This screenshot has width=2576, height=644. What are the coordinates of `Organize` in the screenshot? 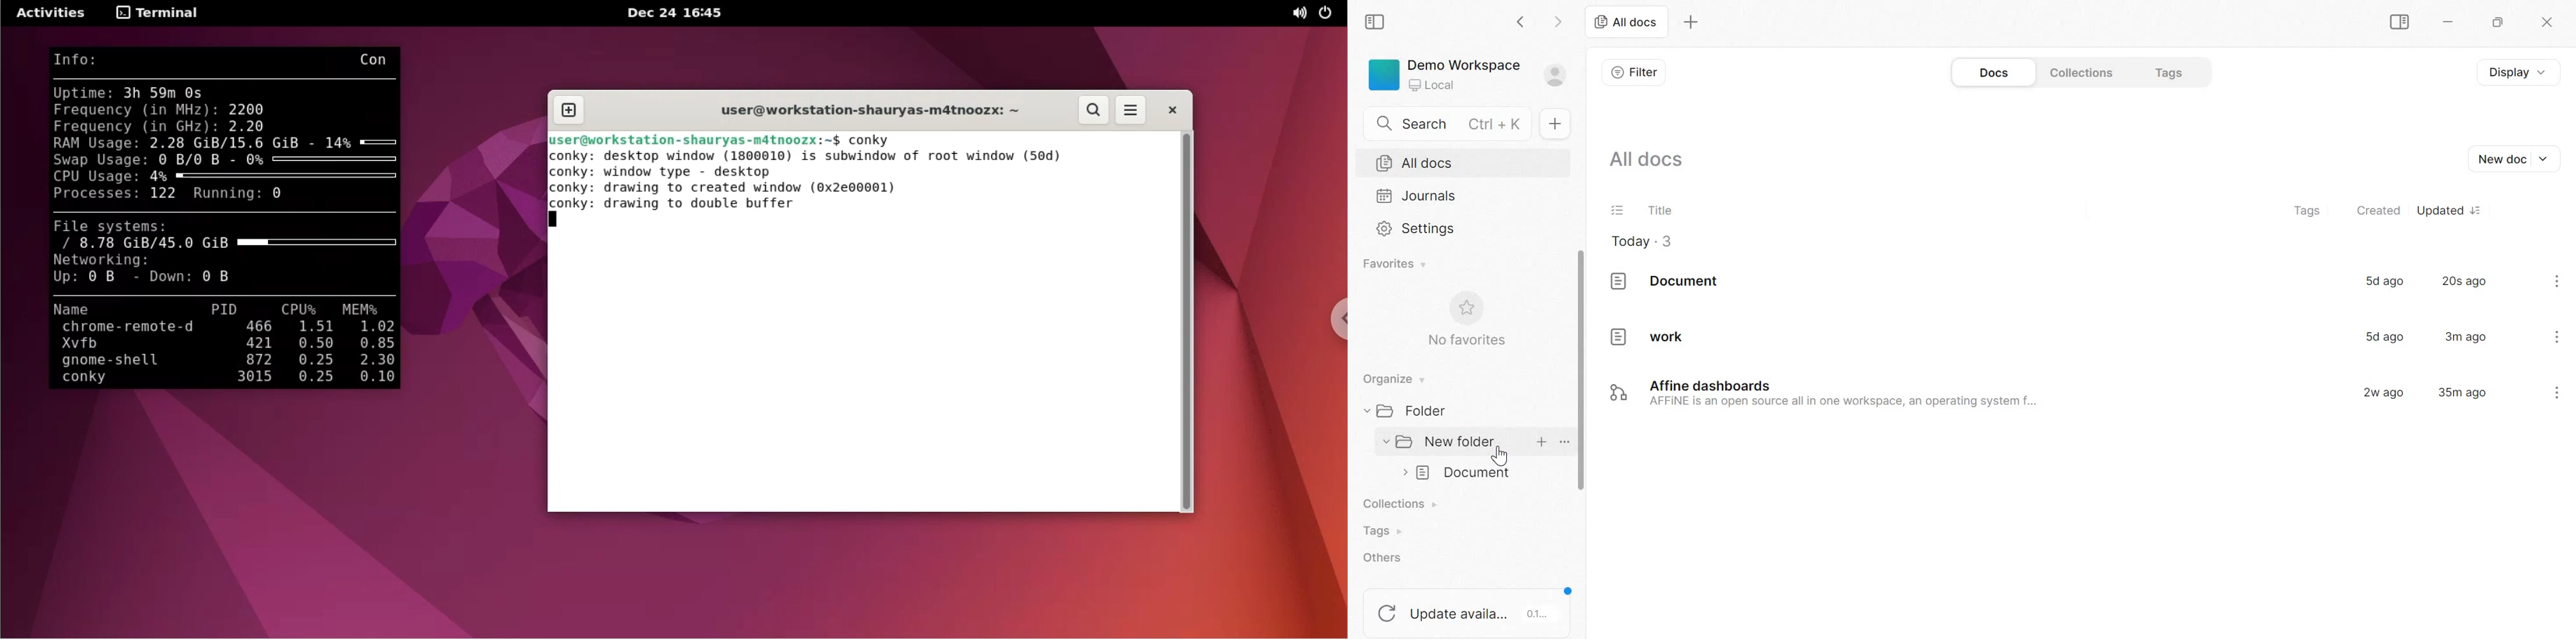 It's located at (1392, 377).